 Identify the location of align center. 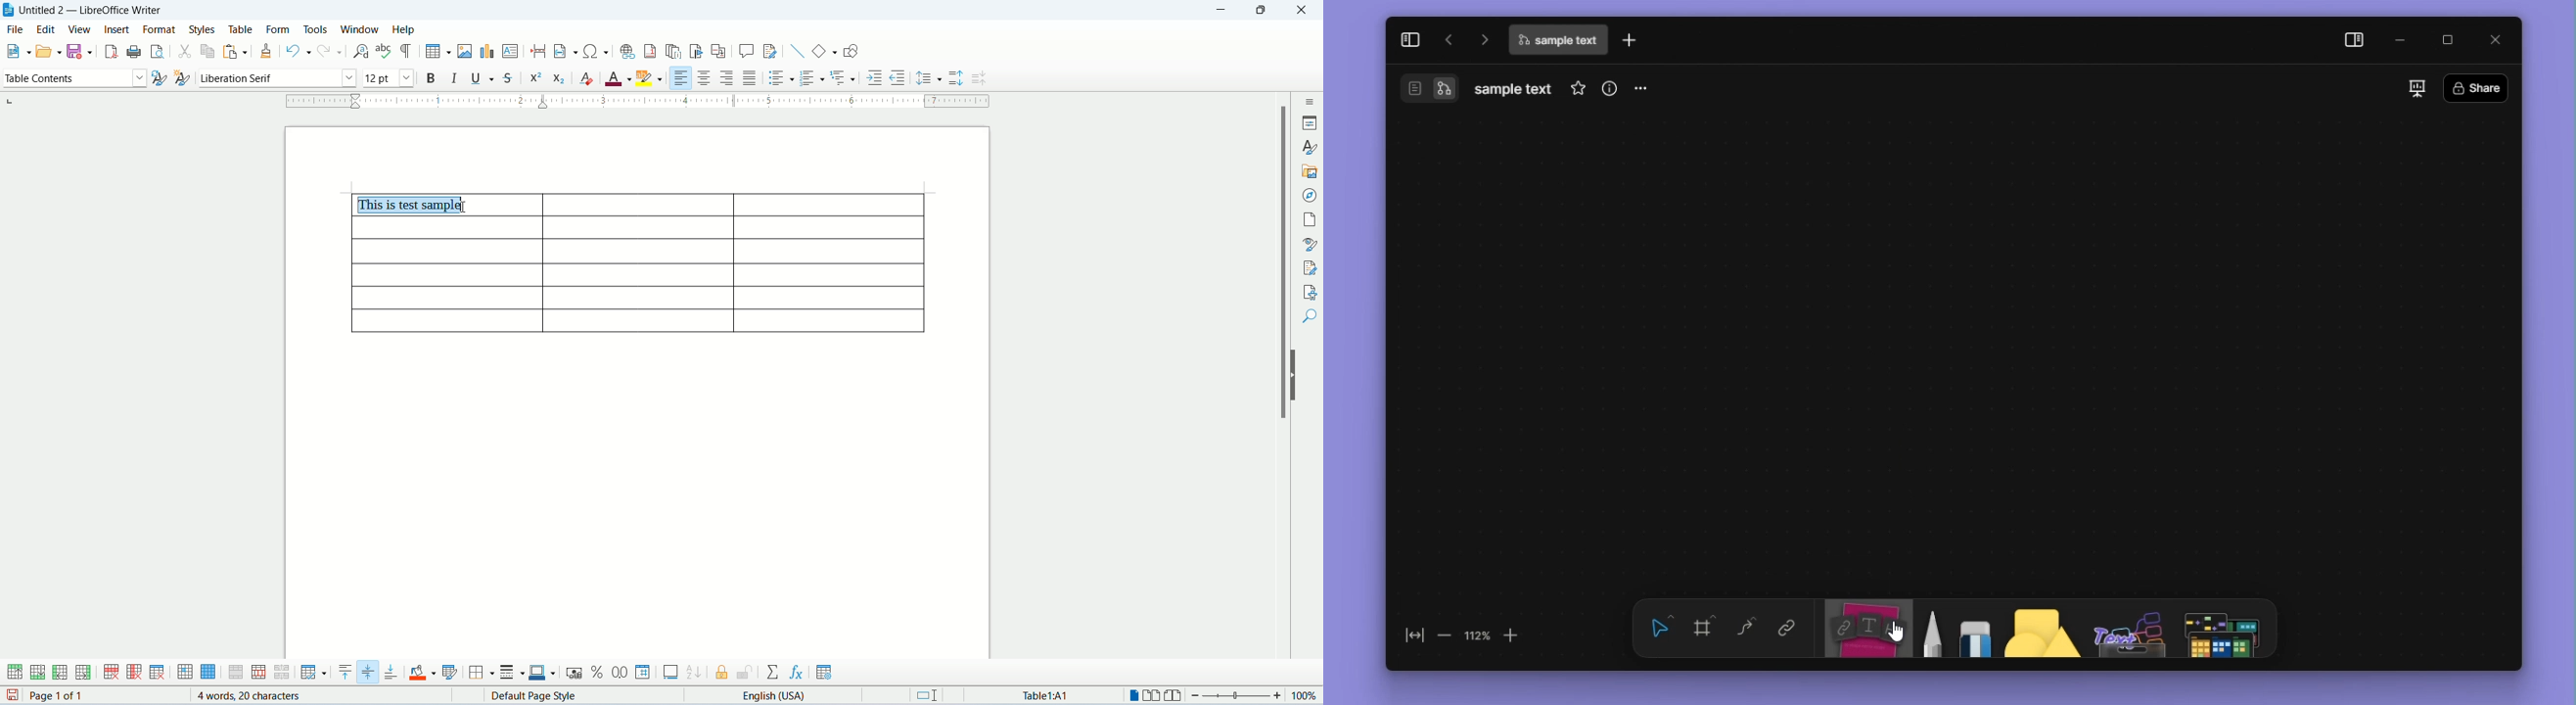
(707, 78).